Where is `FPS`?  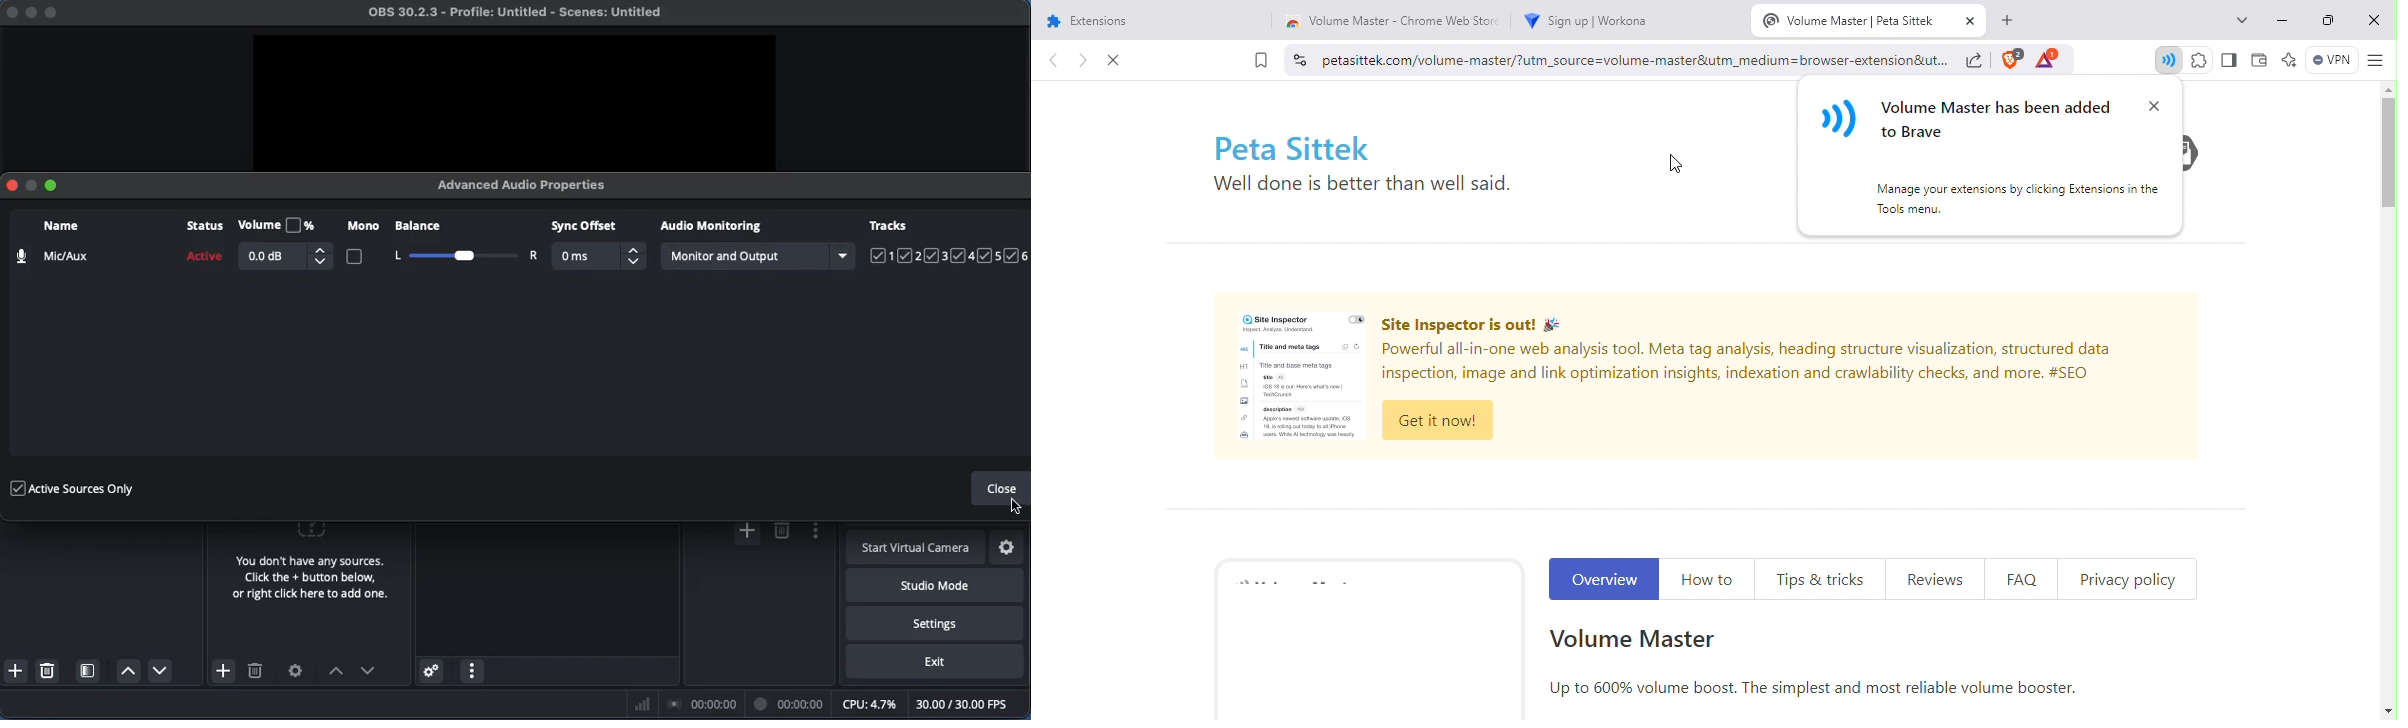 FPS is located at coordinates (971, 704).